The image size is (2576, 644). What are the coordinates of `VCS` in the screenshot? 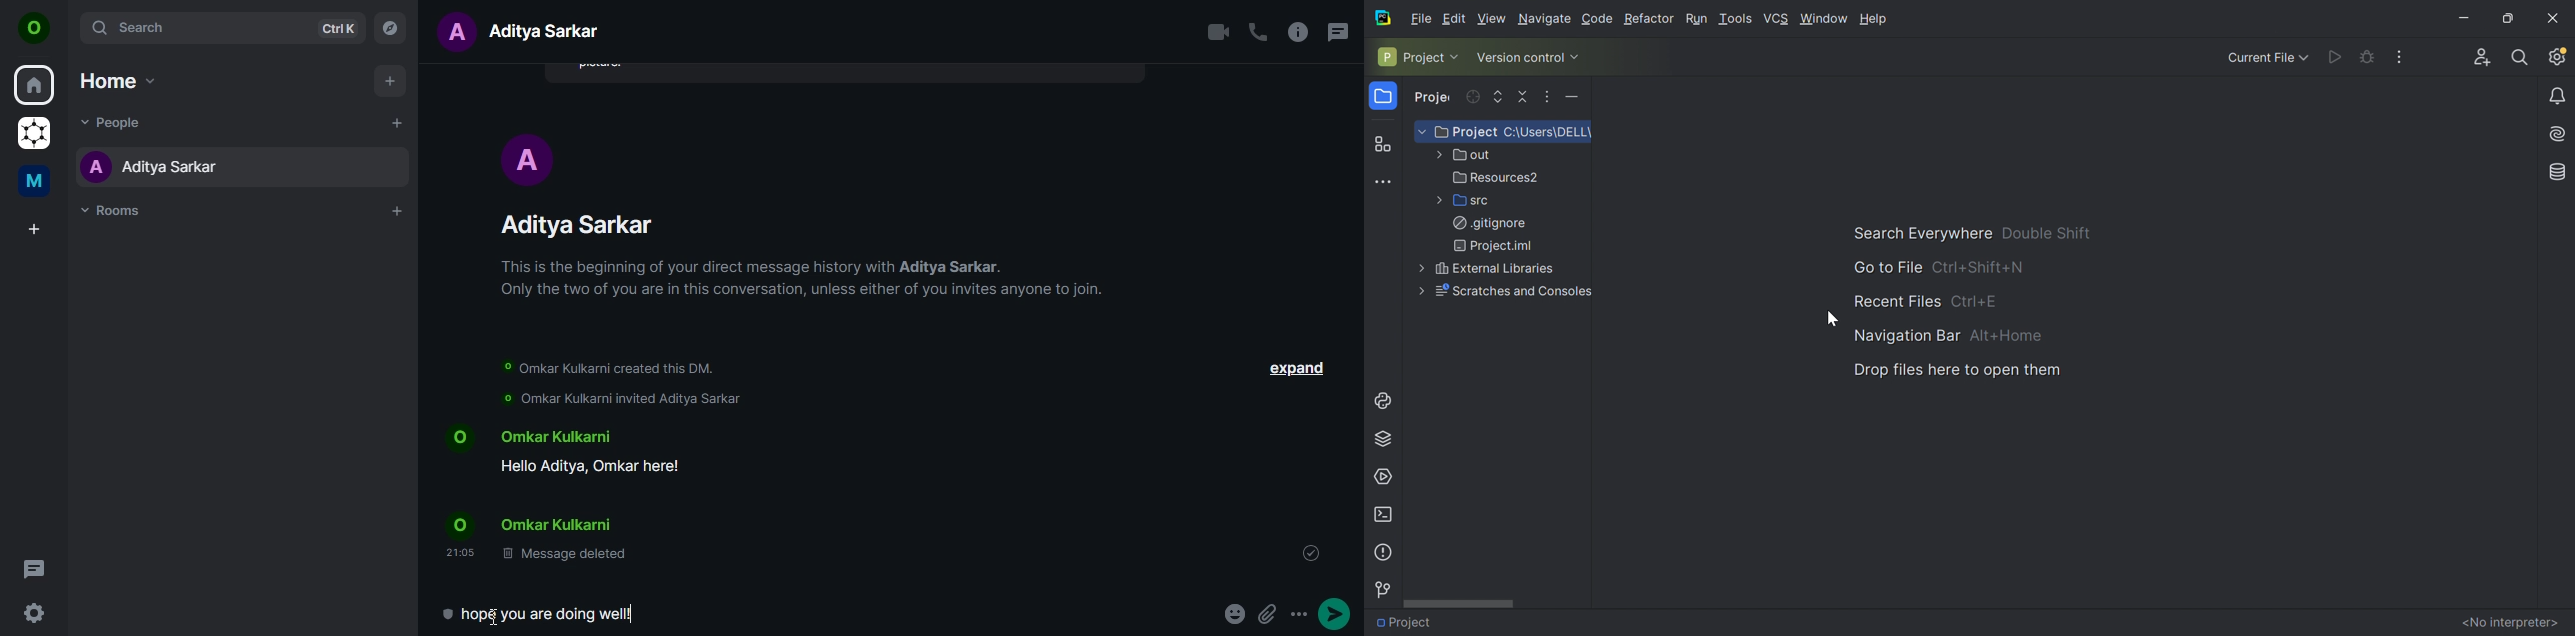 It's located at (1777, 18).